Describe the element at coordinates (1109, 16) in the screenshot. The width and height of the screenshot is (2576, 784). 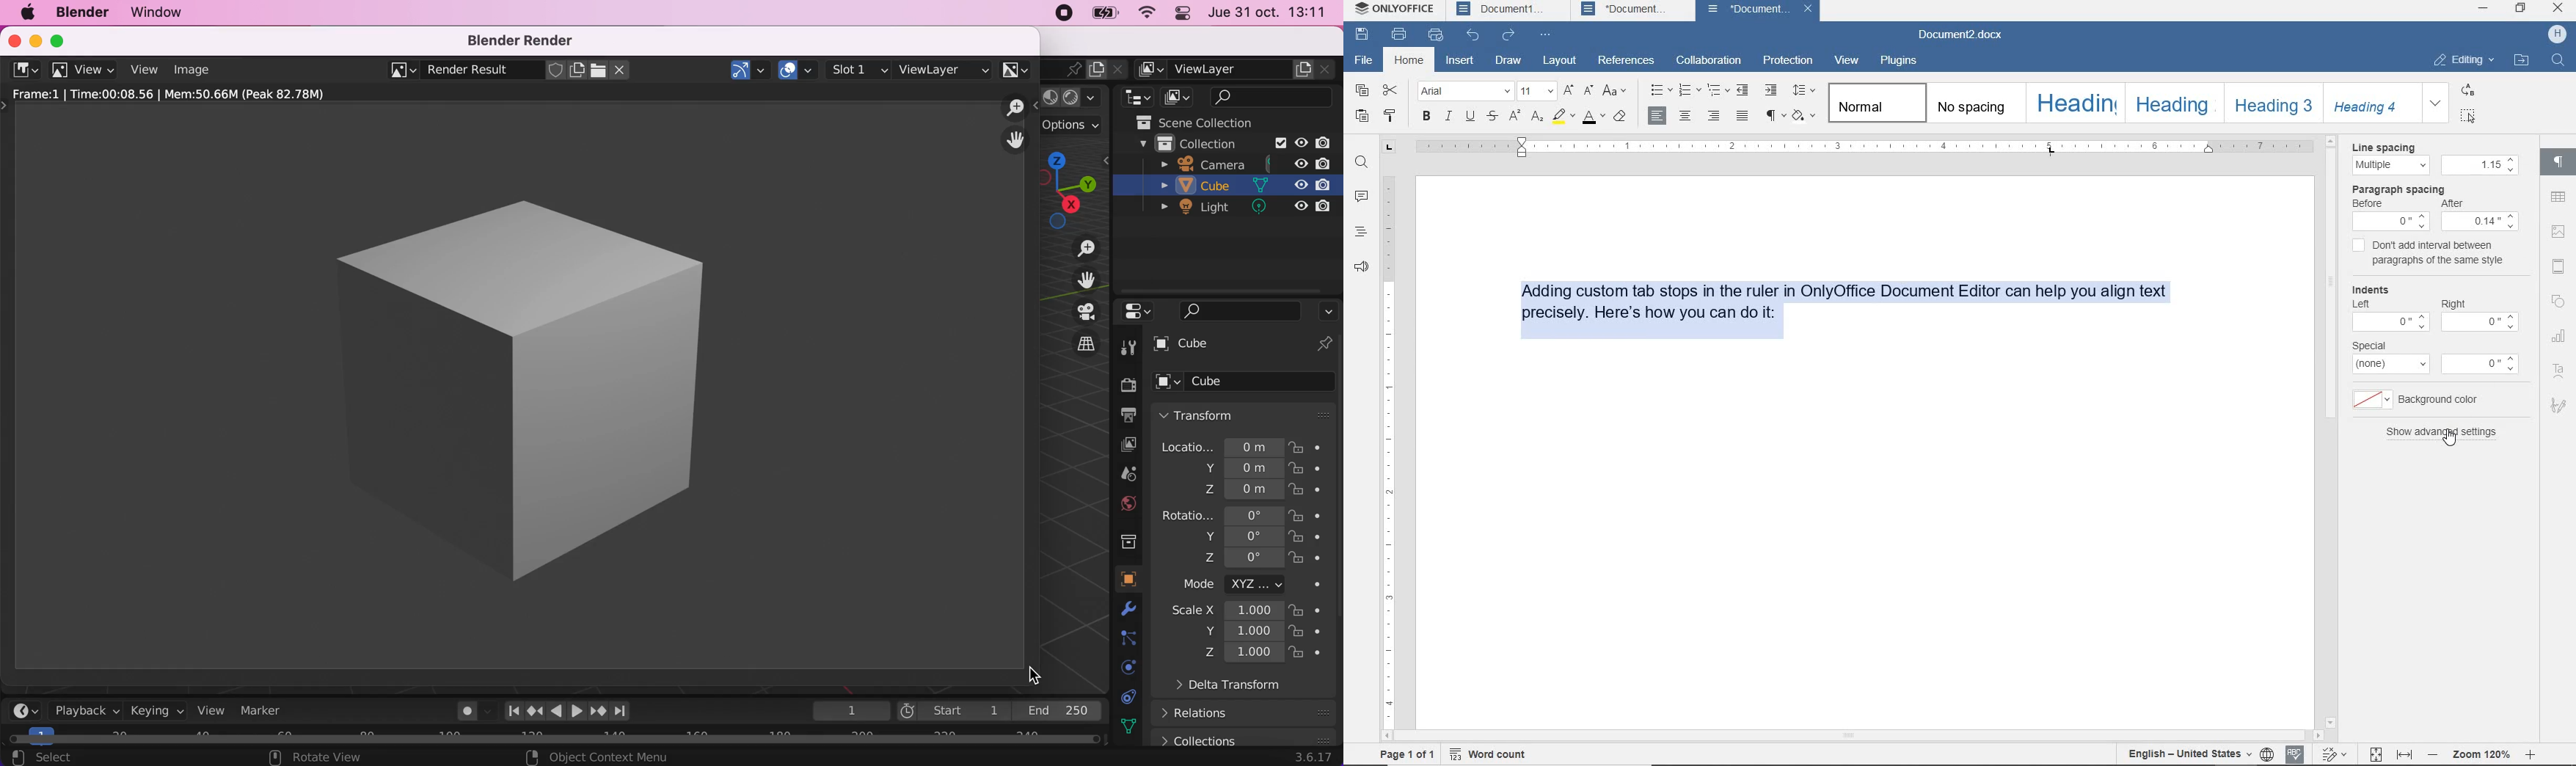
I see `battery` at that location.